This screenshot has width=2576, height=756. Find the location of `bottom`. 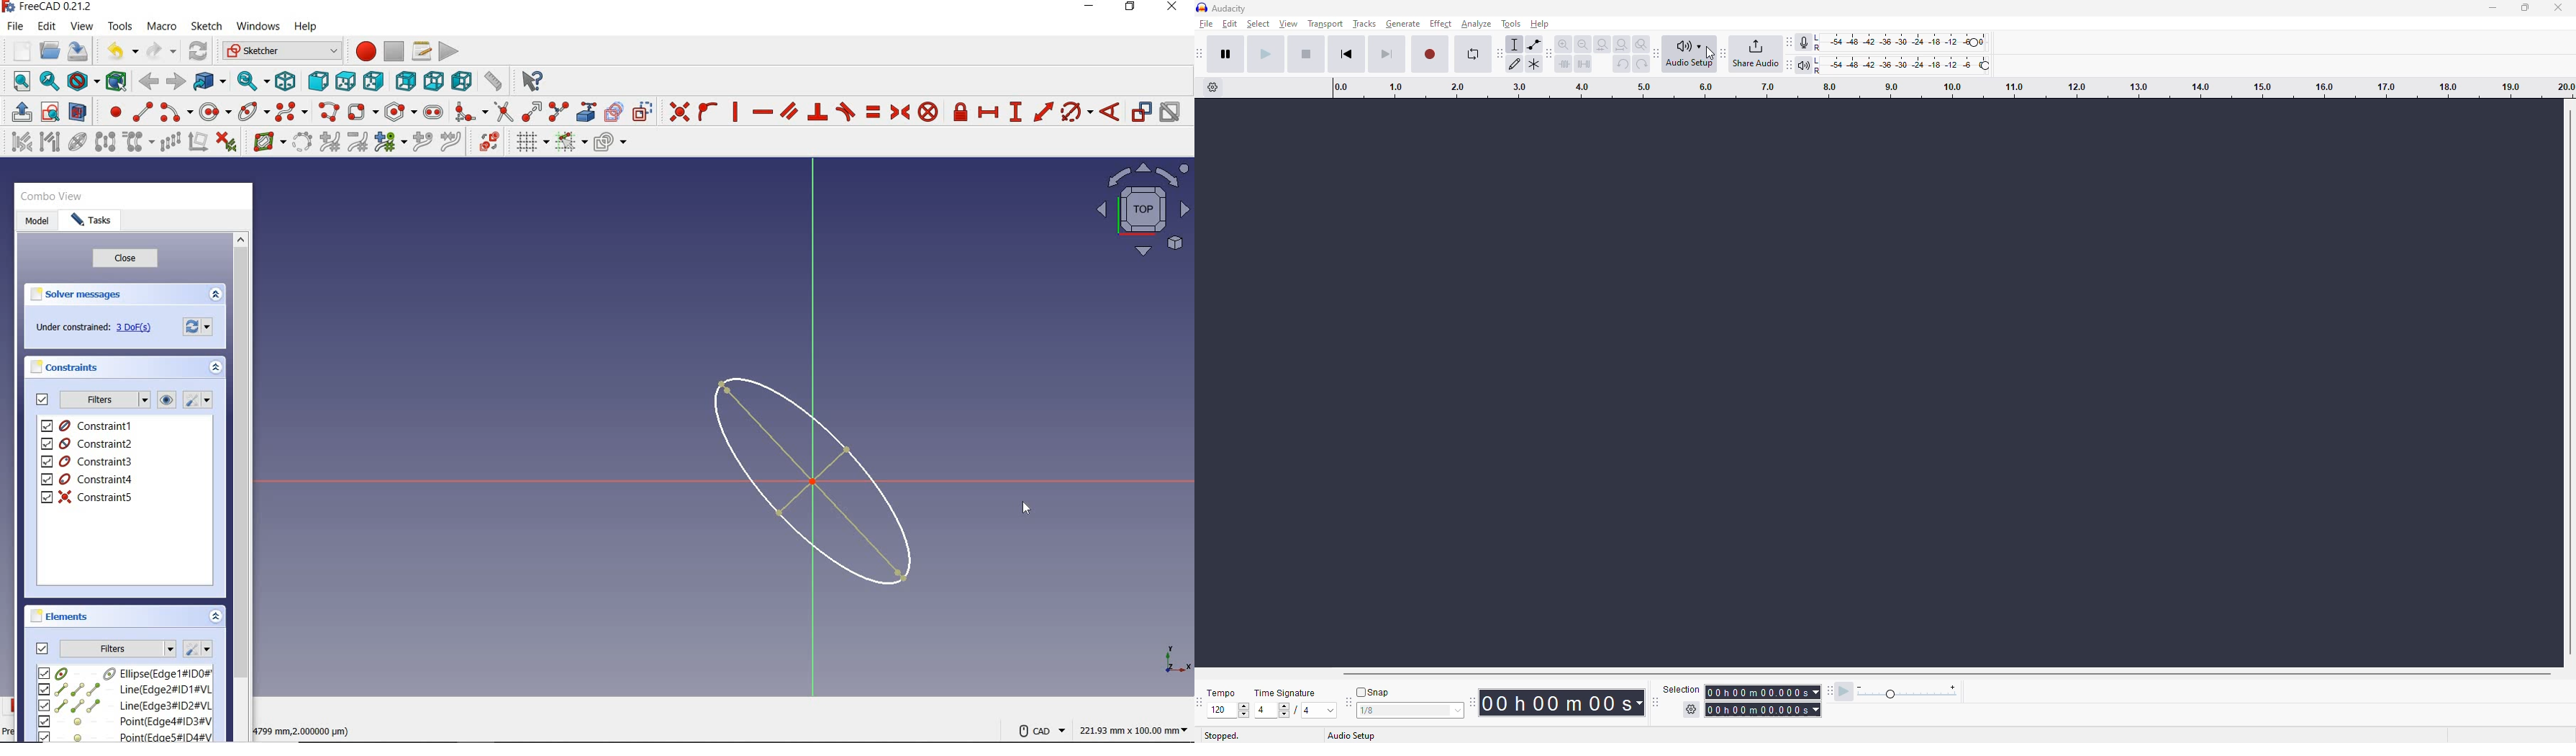

bottom is located at coordinates (434, 79).